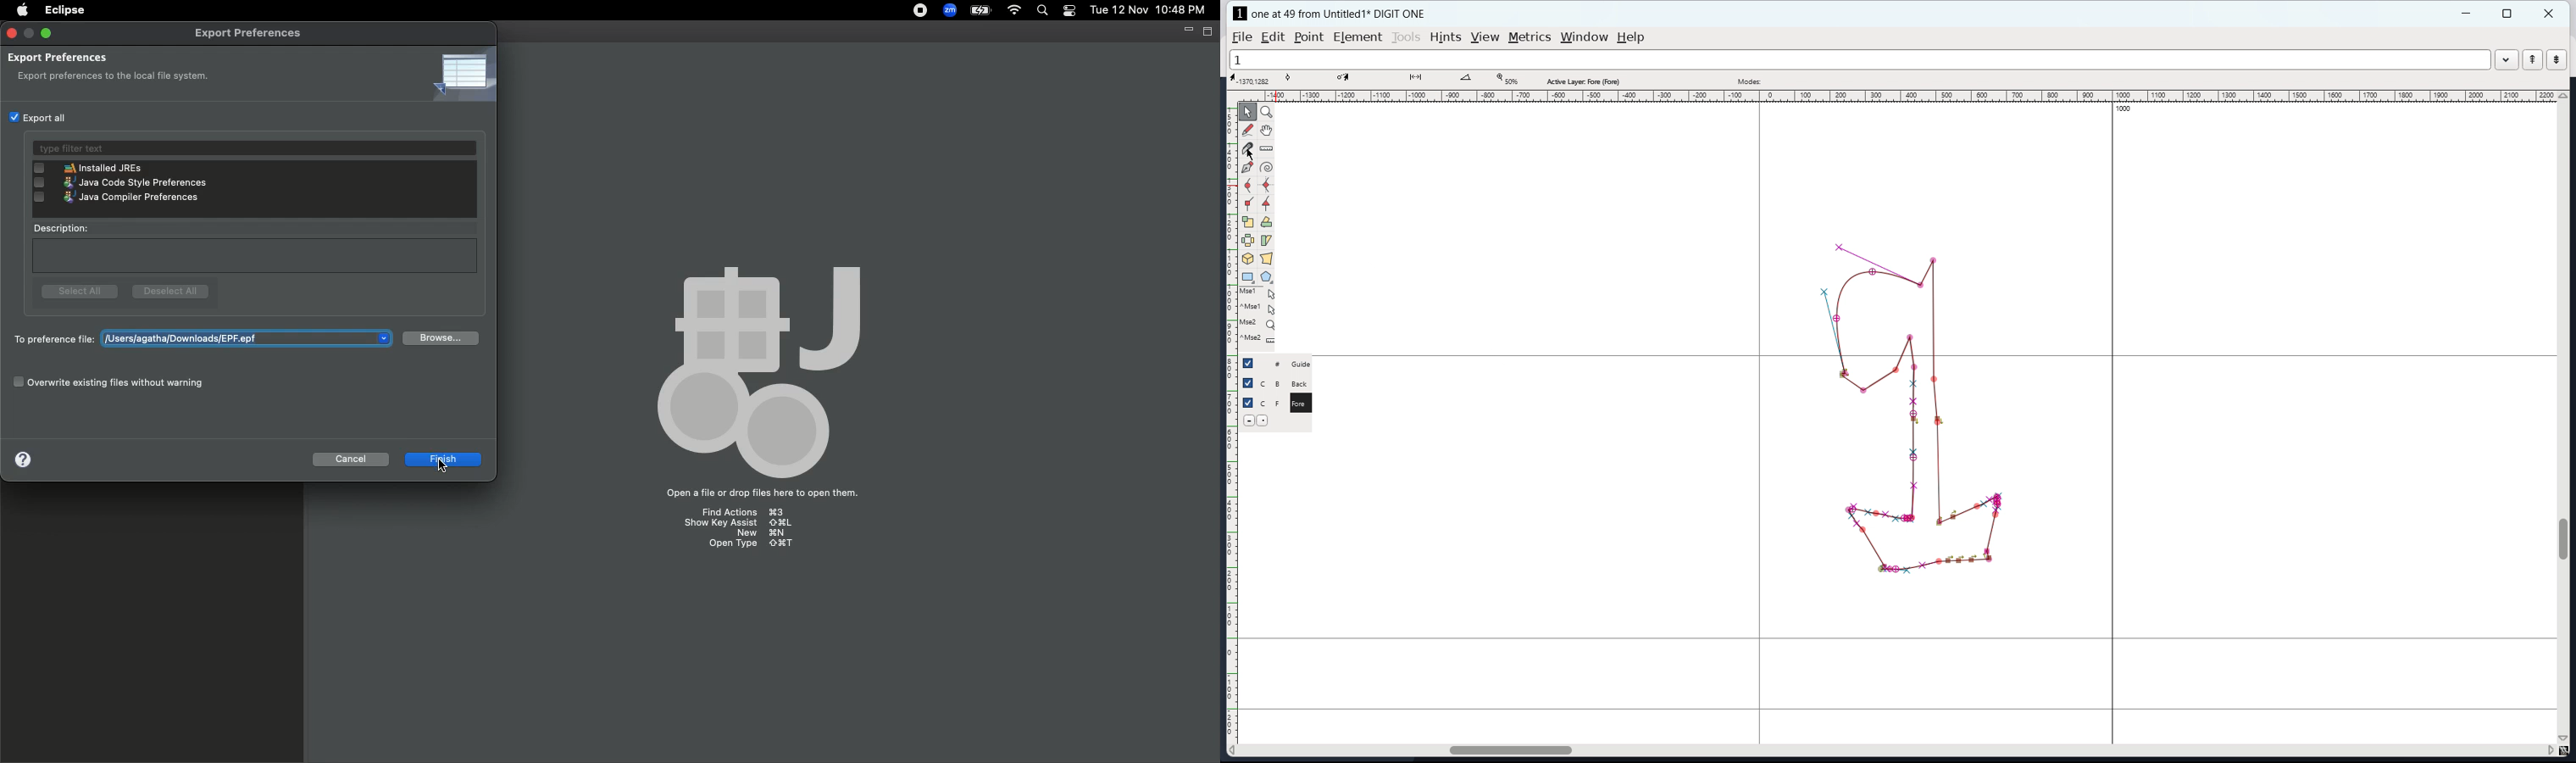 Image resolution: width=2576 pixels, height=784 pixels. Describe the element at coordinates (1859, 60) in the screenshot. I see `1` at that location.